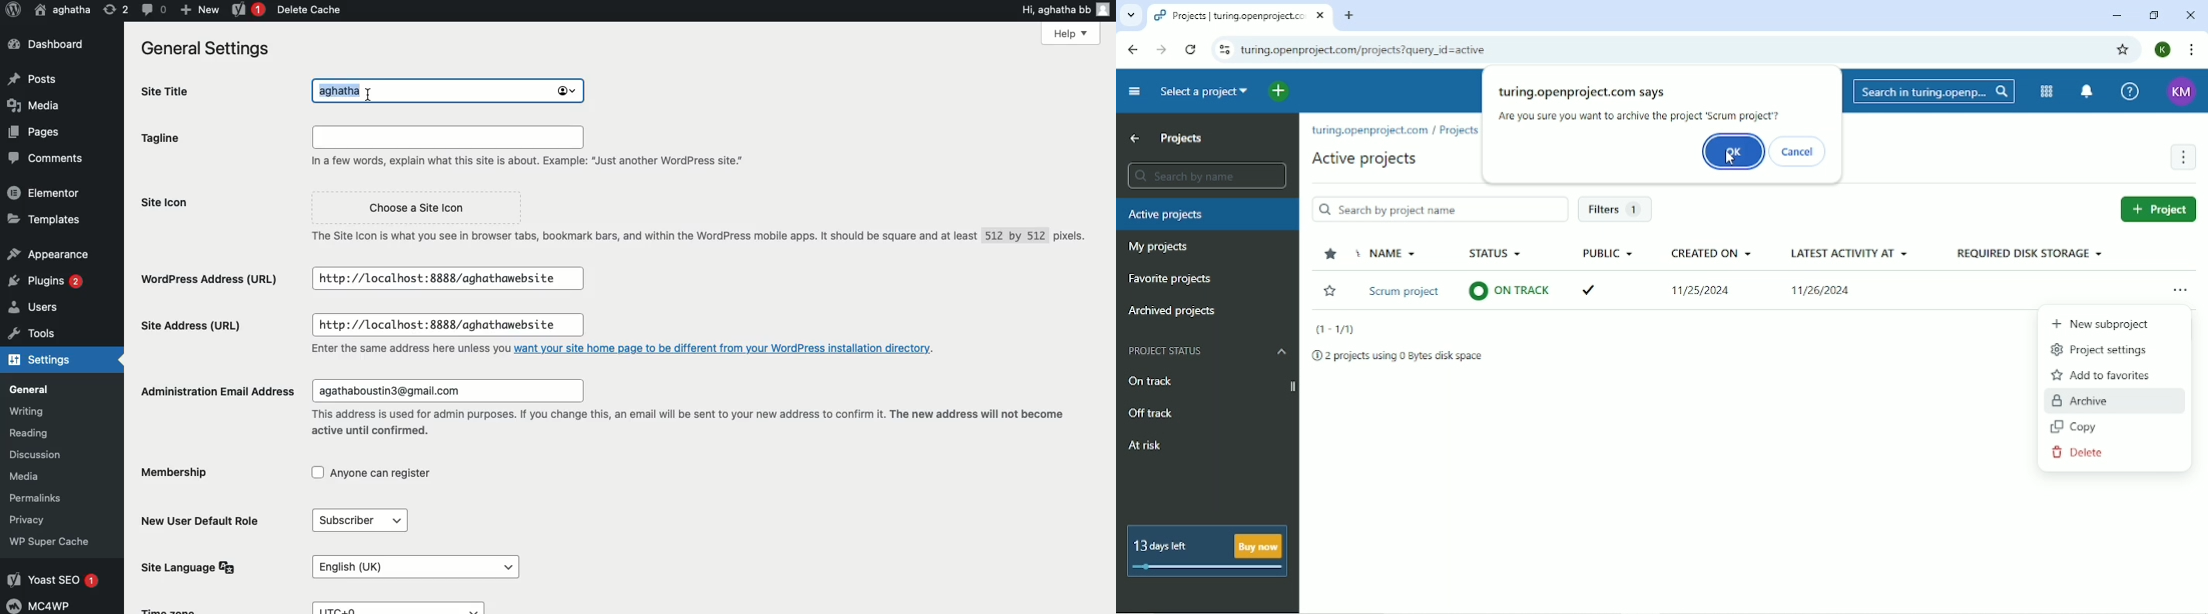  What do you see at coordinates (49, 256) in the screenshot?
I see `Appearance` at bounding box center [49, 256].